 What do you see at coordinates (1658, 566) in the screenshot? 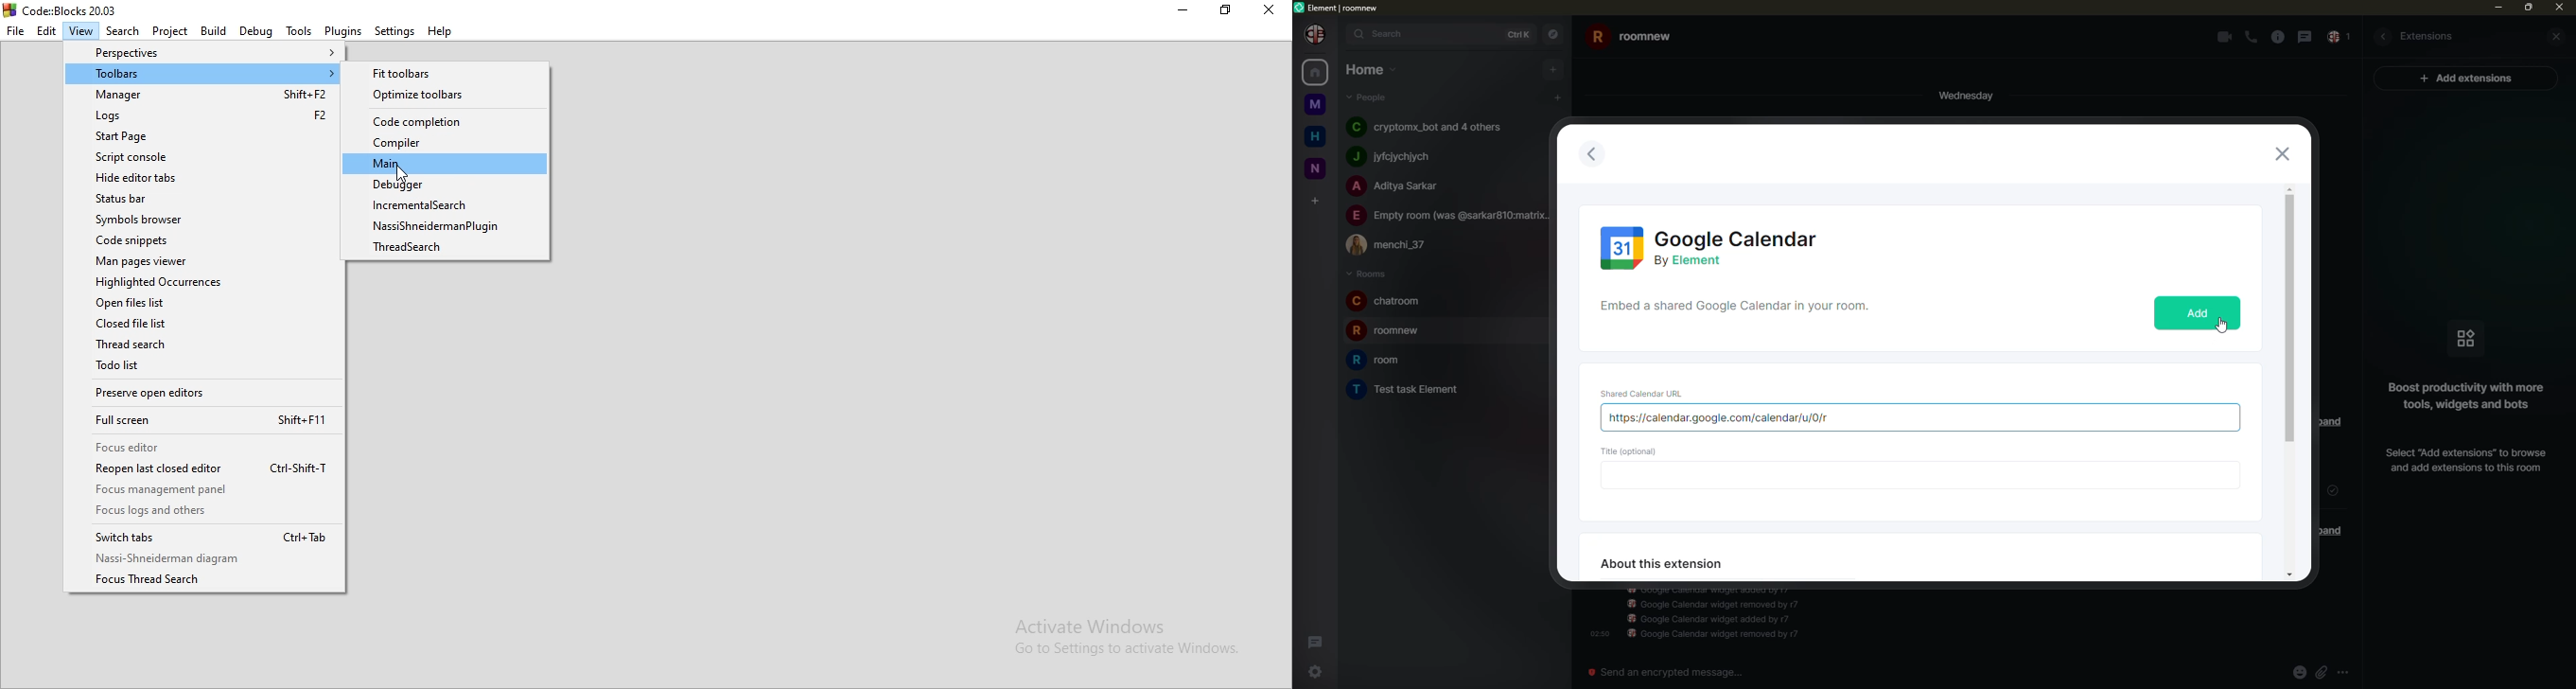
I see `about` at bounding box center [1658, 566].